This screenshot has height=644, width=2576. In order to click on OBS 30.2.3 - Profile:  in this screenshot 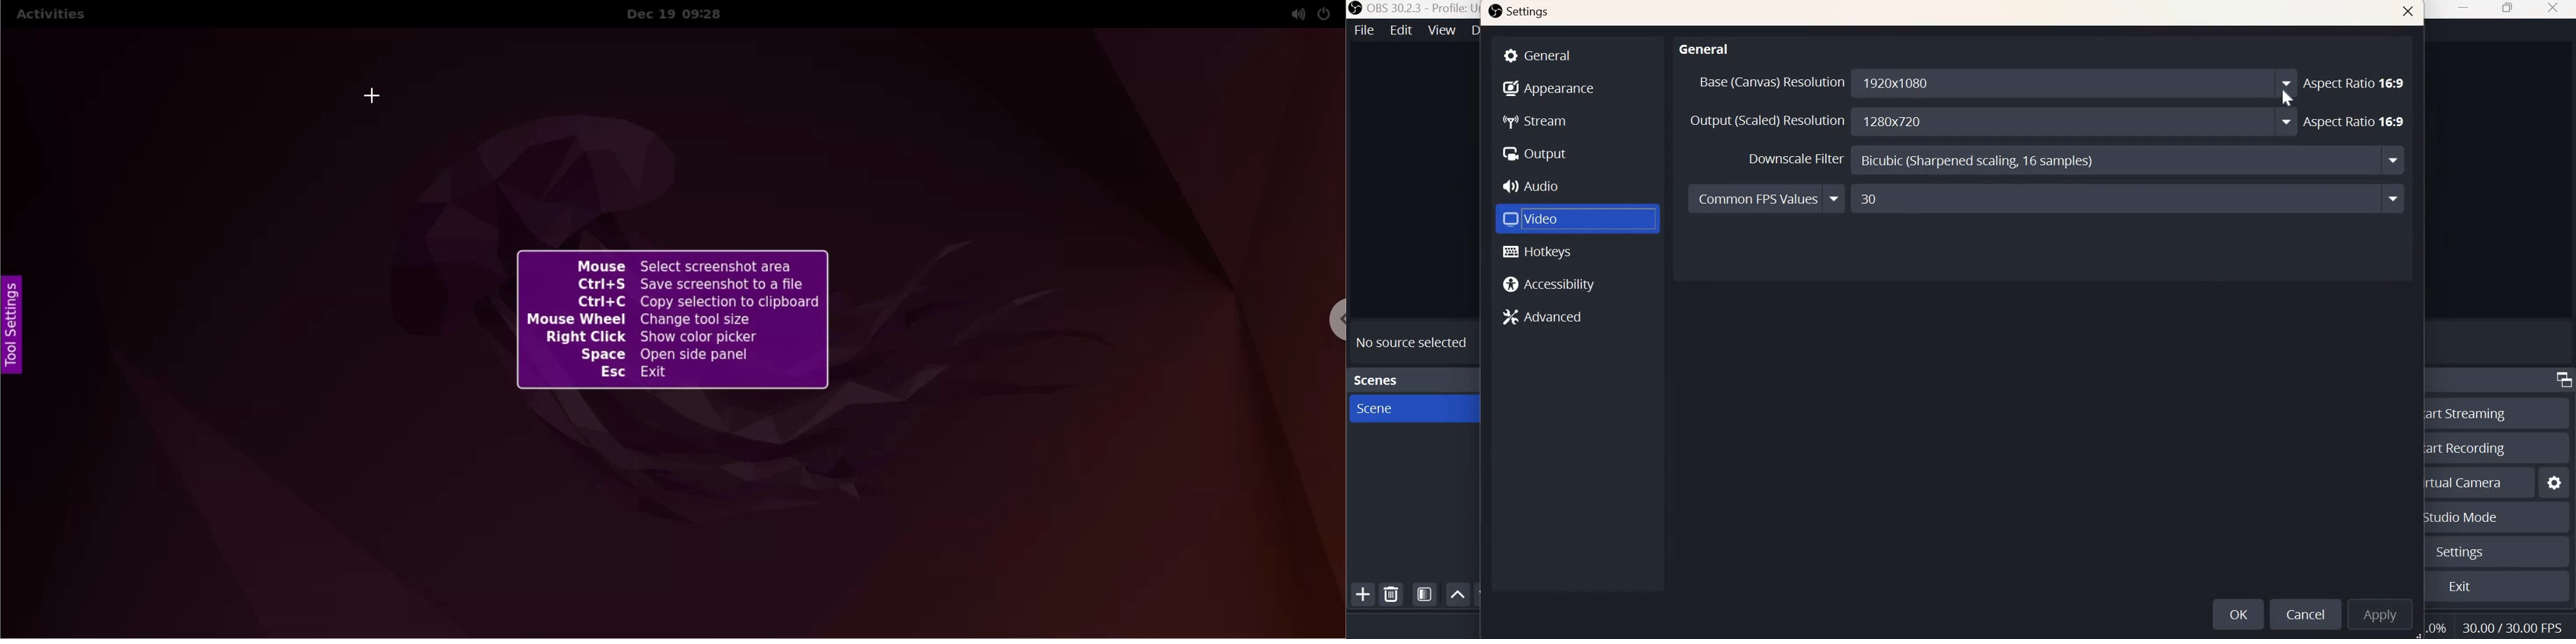, I will do `click(1408, 8)`.